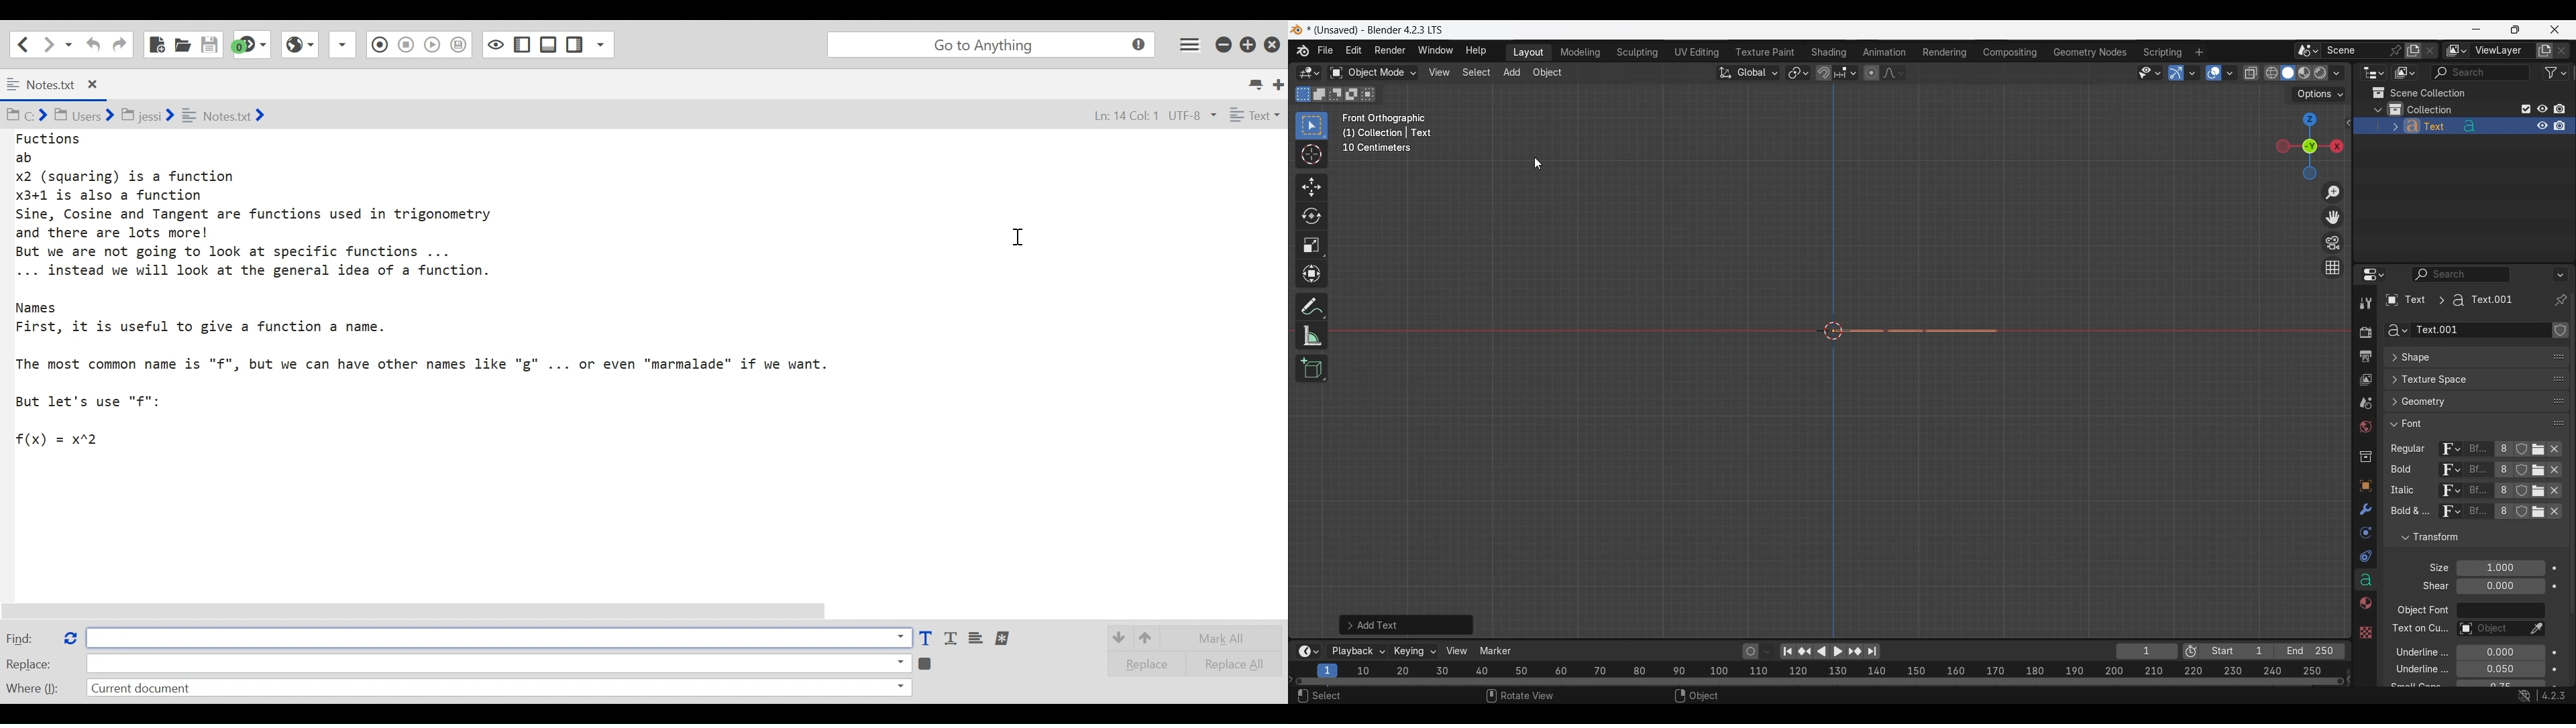 This screenshot has width=2576, height=728. What do you see at coordinates (1766, 52) in the screenshot?
I see `Texture paint workspace` at bounding box center [1766, 52].